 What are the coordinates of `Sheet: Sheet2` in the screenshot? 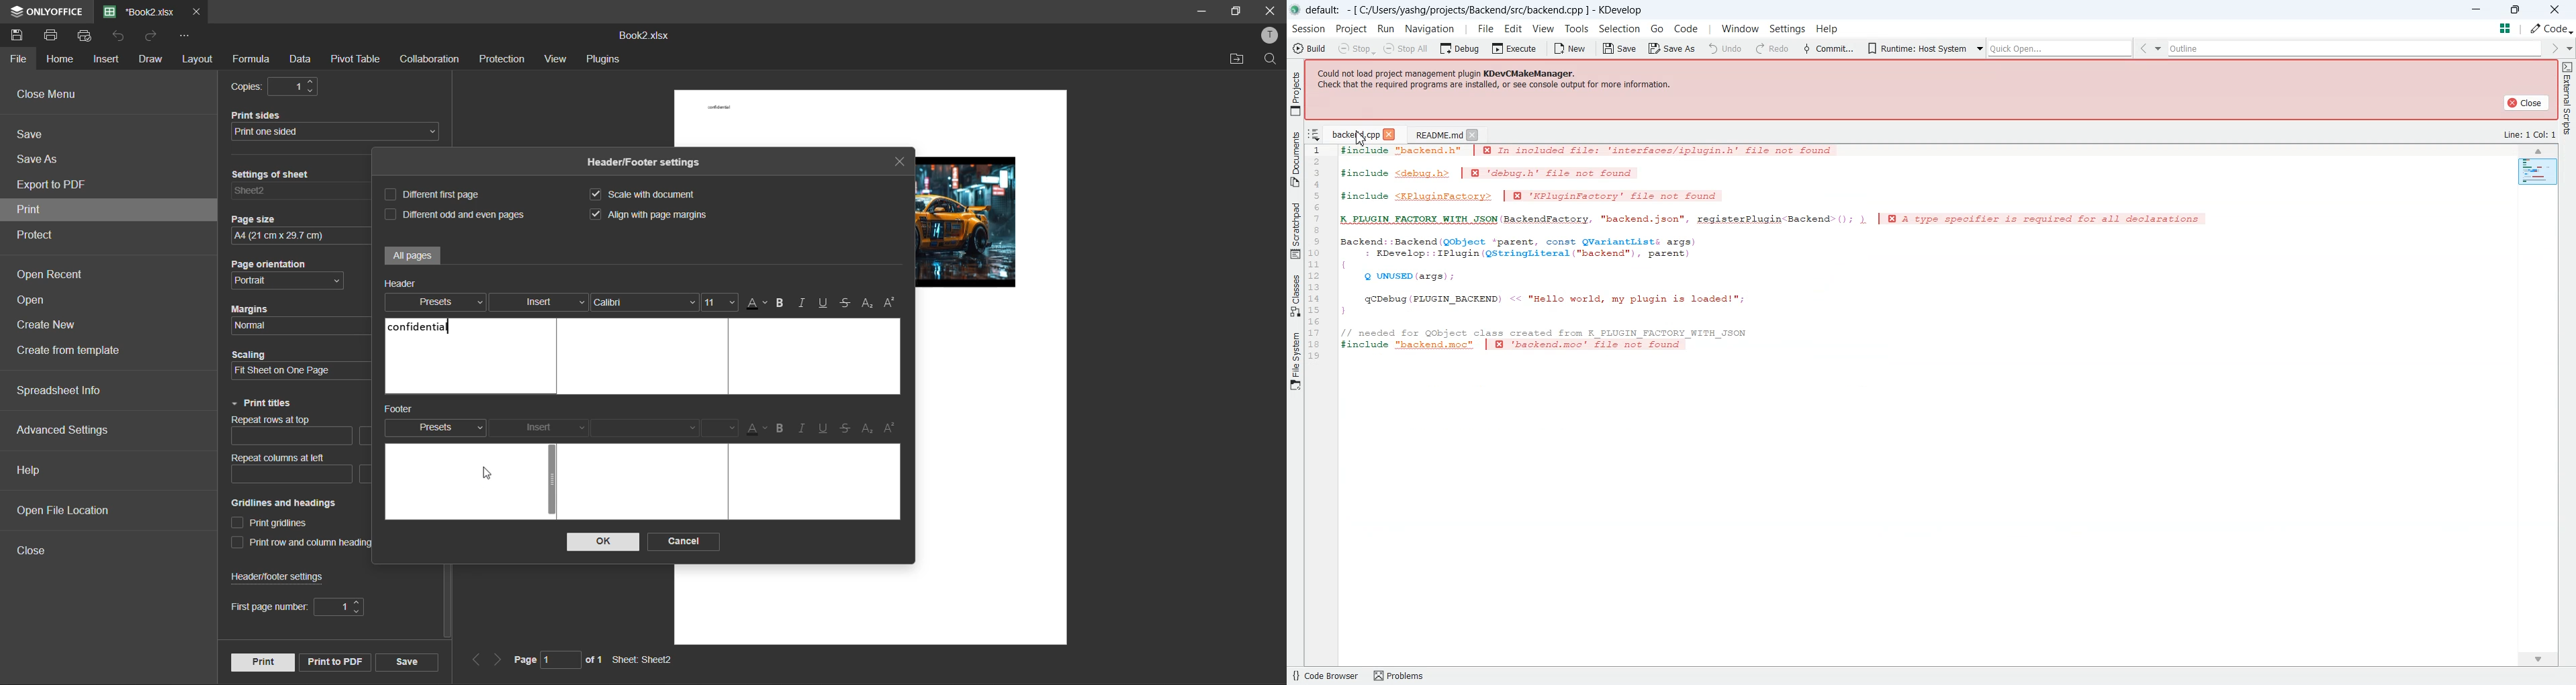 It's located at (643, 660).